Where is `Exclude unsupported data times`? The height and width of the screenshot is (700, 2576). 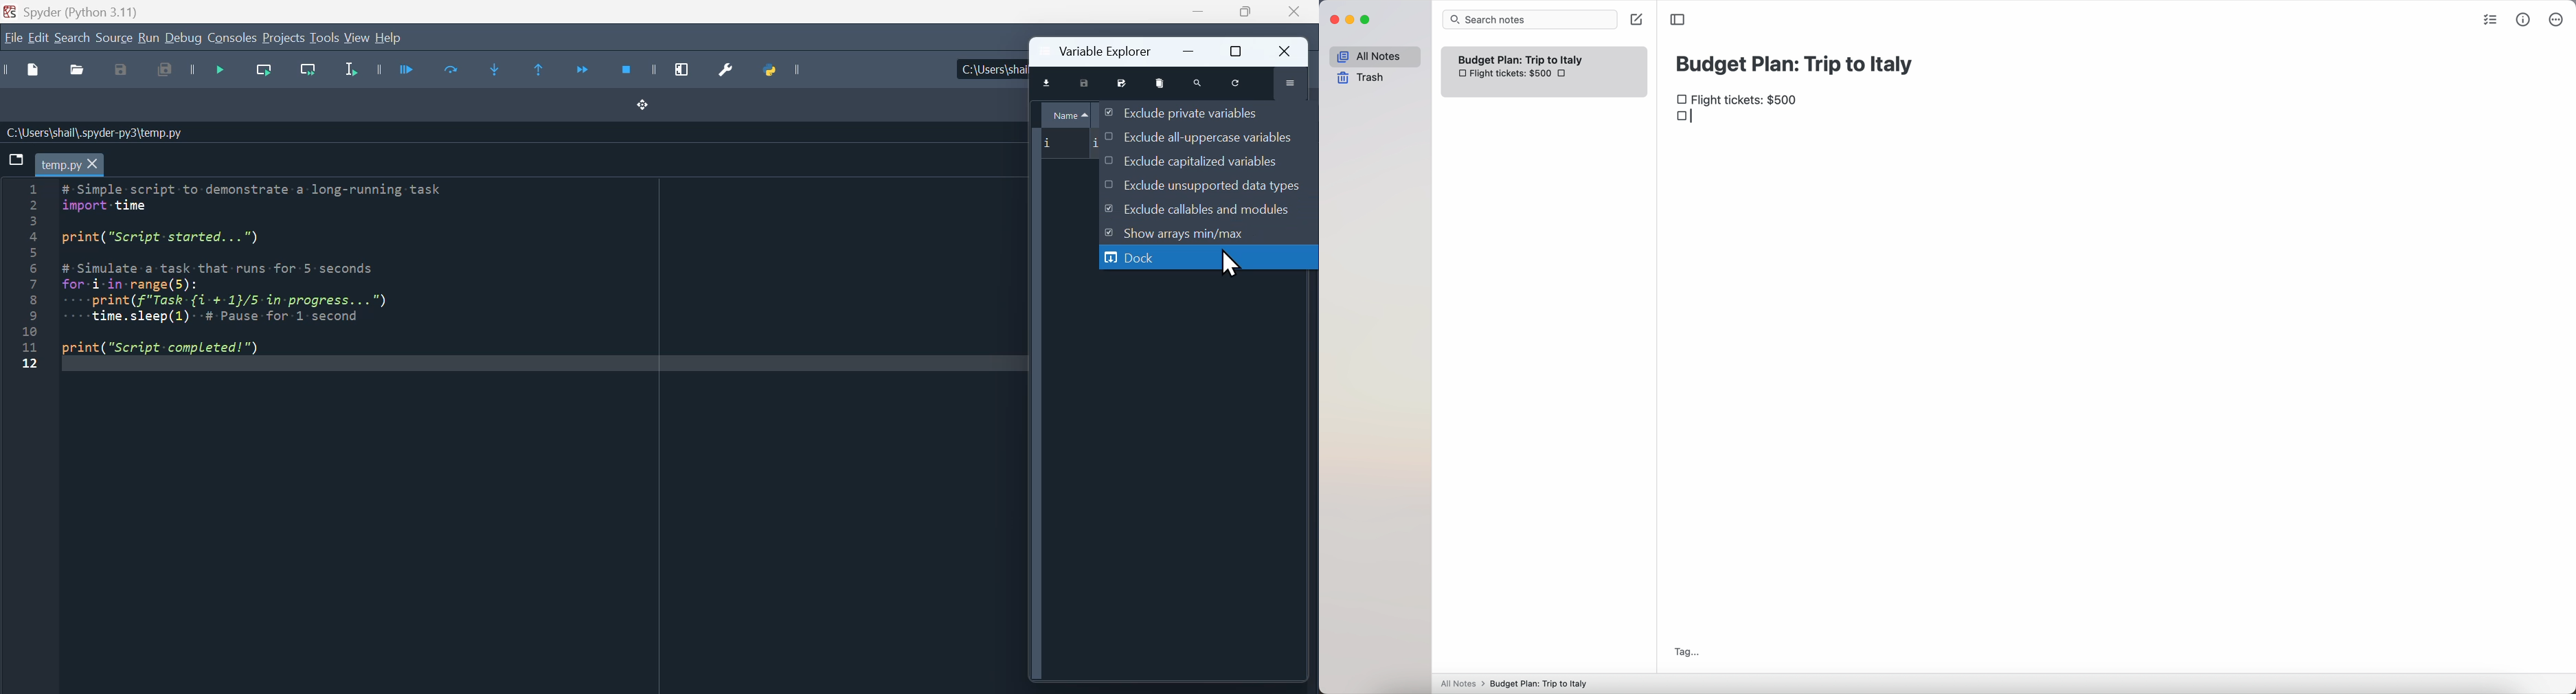 Exclude unsupported data times is located at coordinates (1204, 185).